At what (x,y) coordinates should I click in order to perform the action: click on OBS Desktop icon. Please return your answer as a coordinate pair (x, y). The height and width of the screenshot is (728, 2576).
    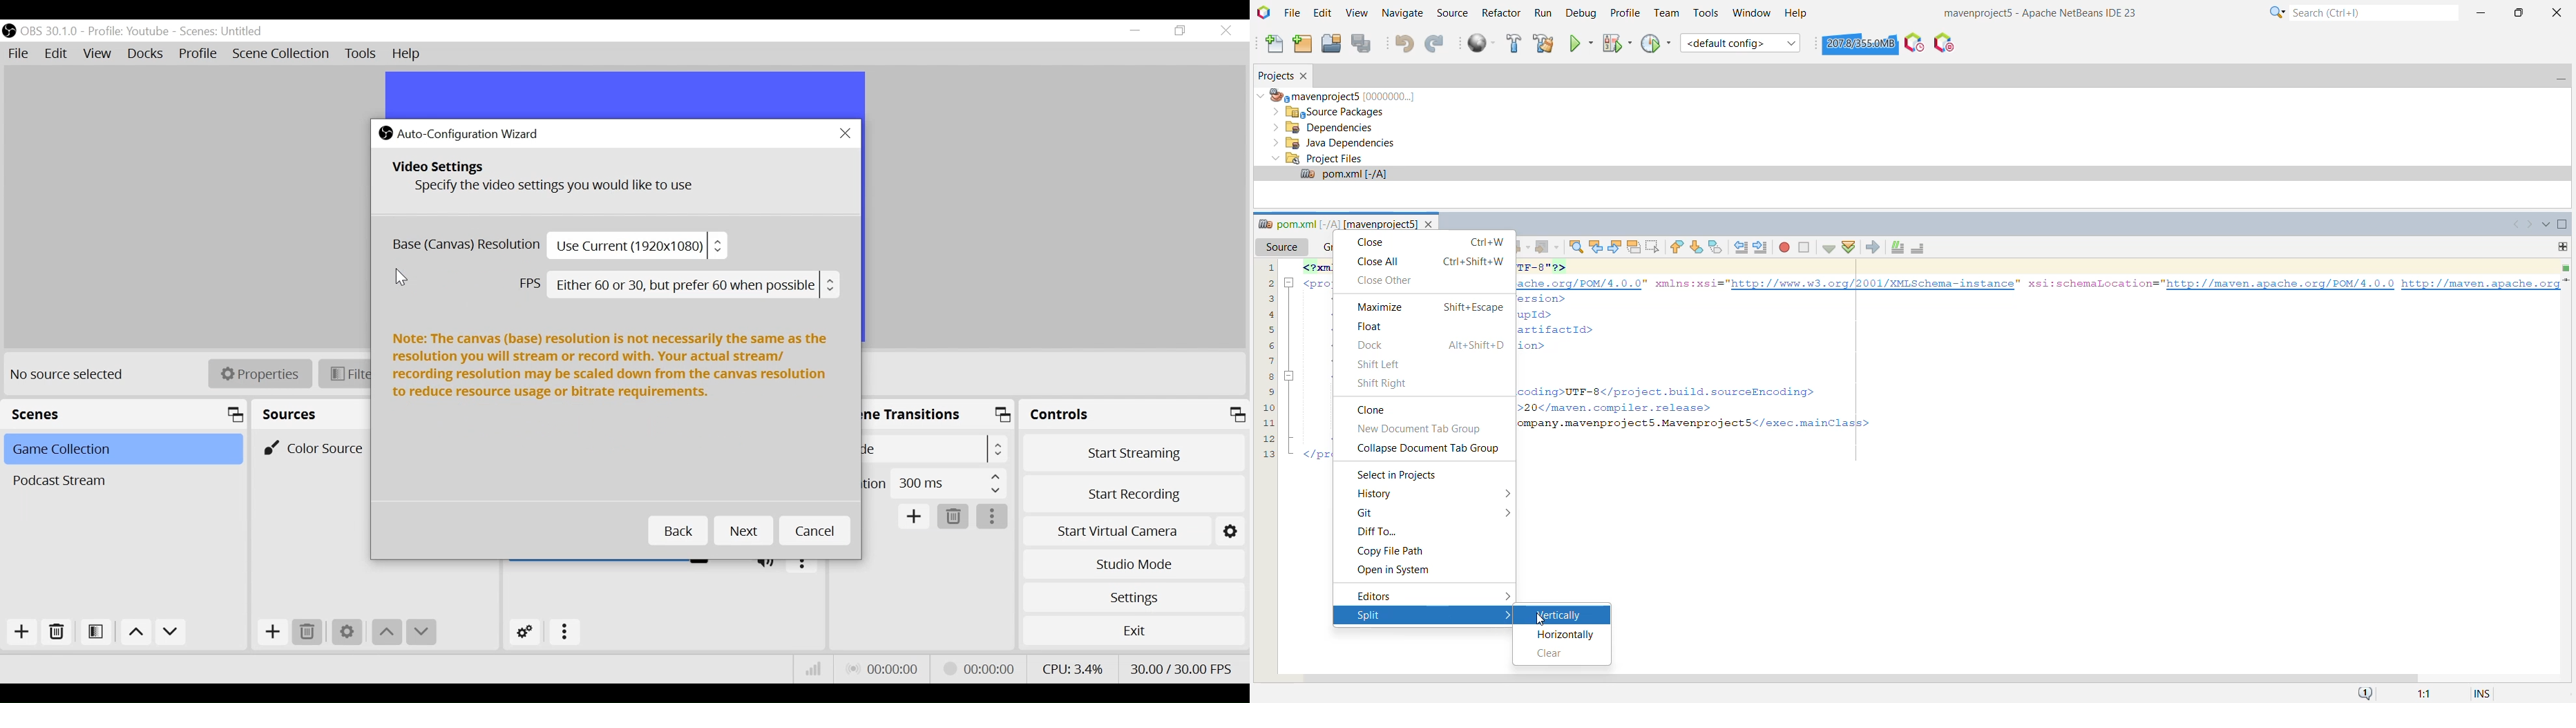
    Looking at the image, I should click on (9, 31).